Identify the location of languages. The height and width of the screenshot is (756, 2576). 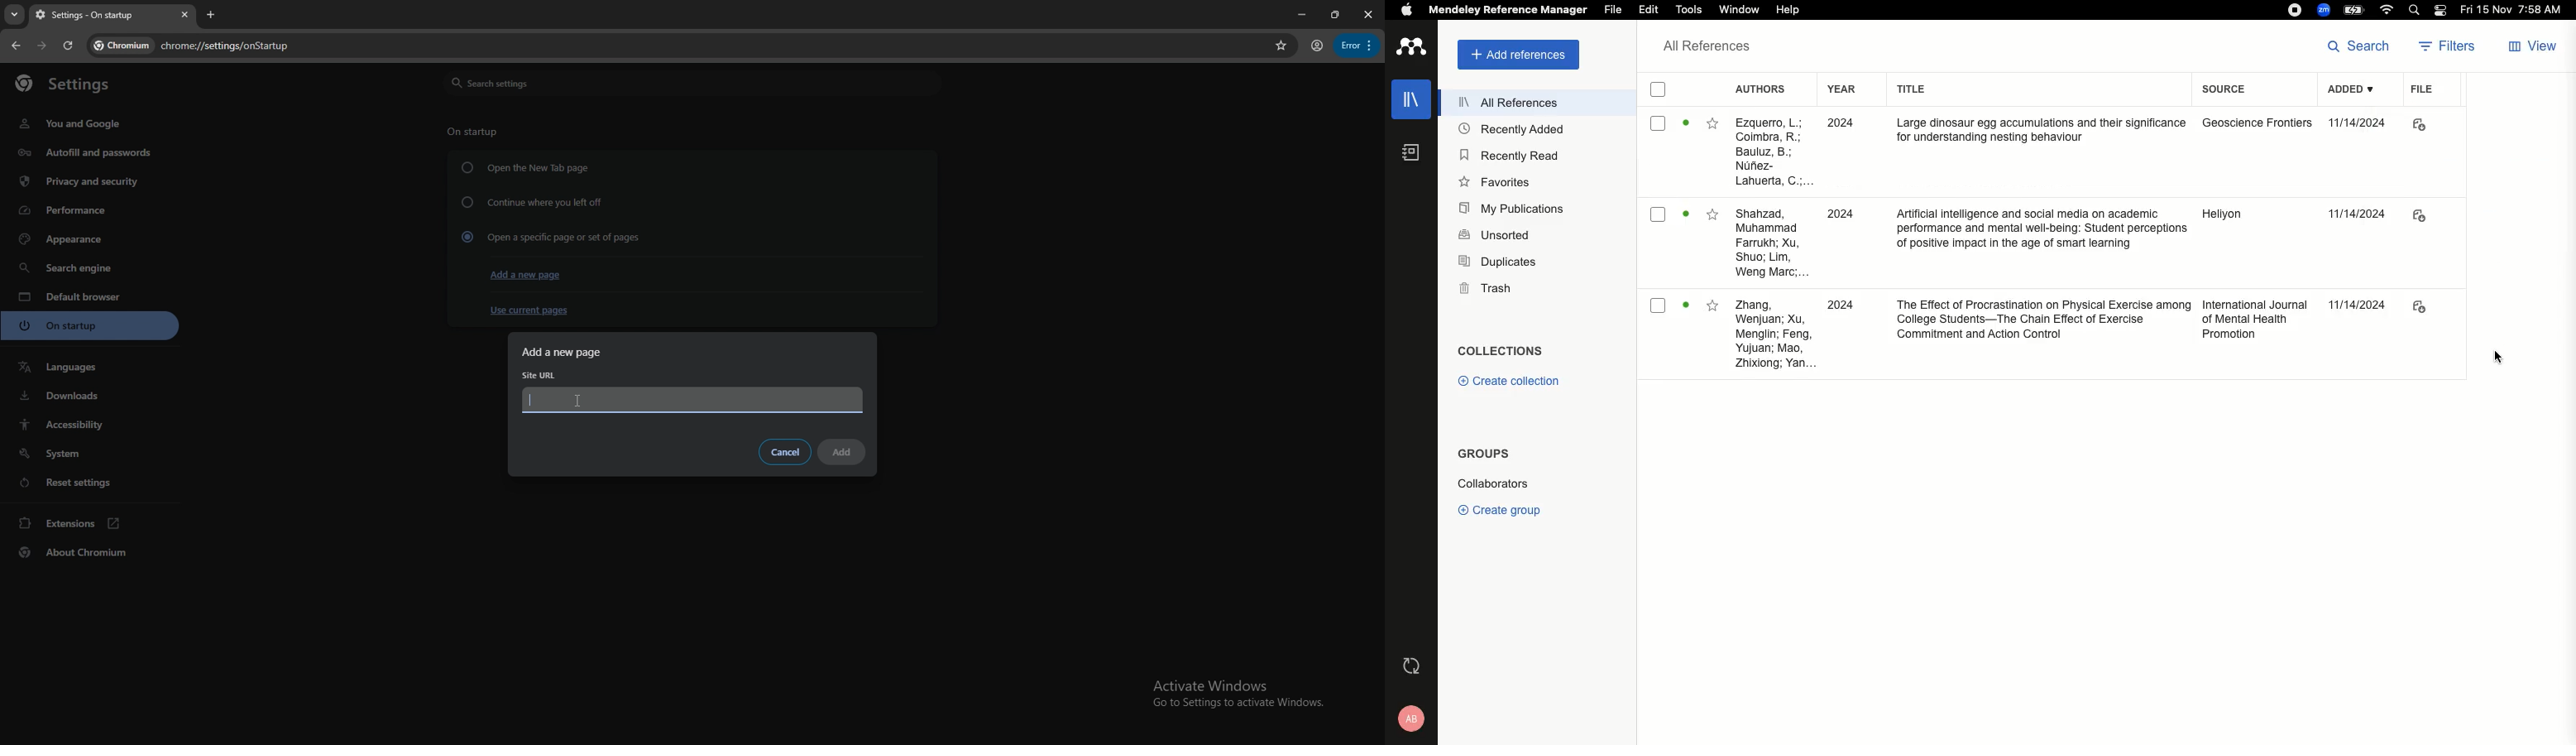
(90, 367).